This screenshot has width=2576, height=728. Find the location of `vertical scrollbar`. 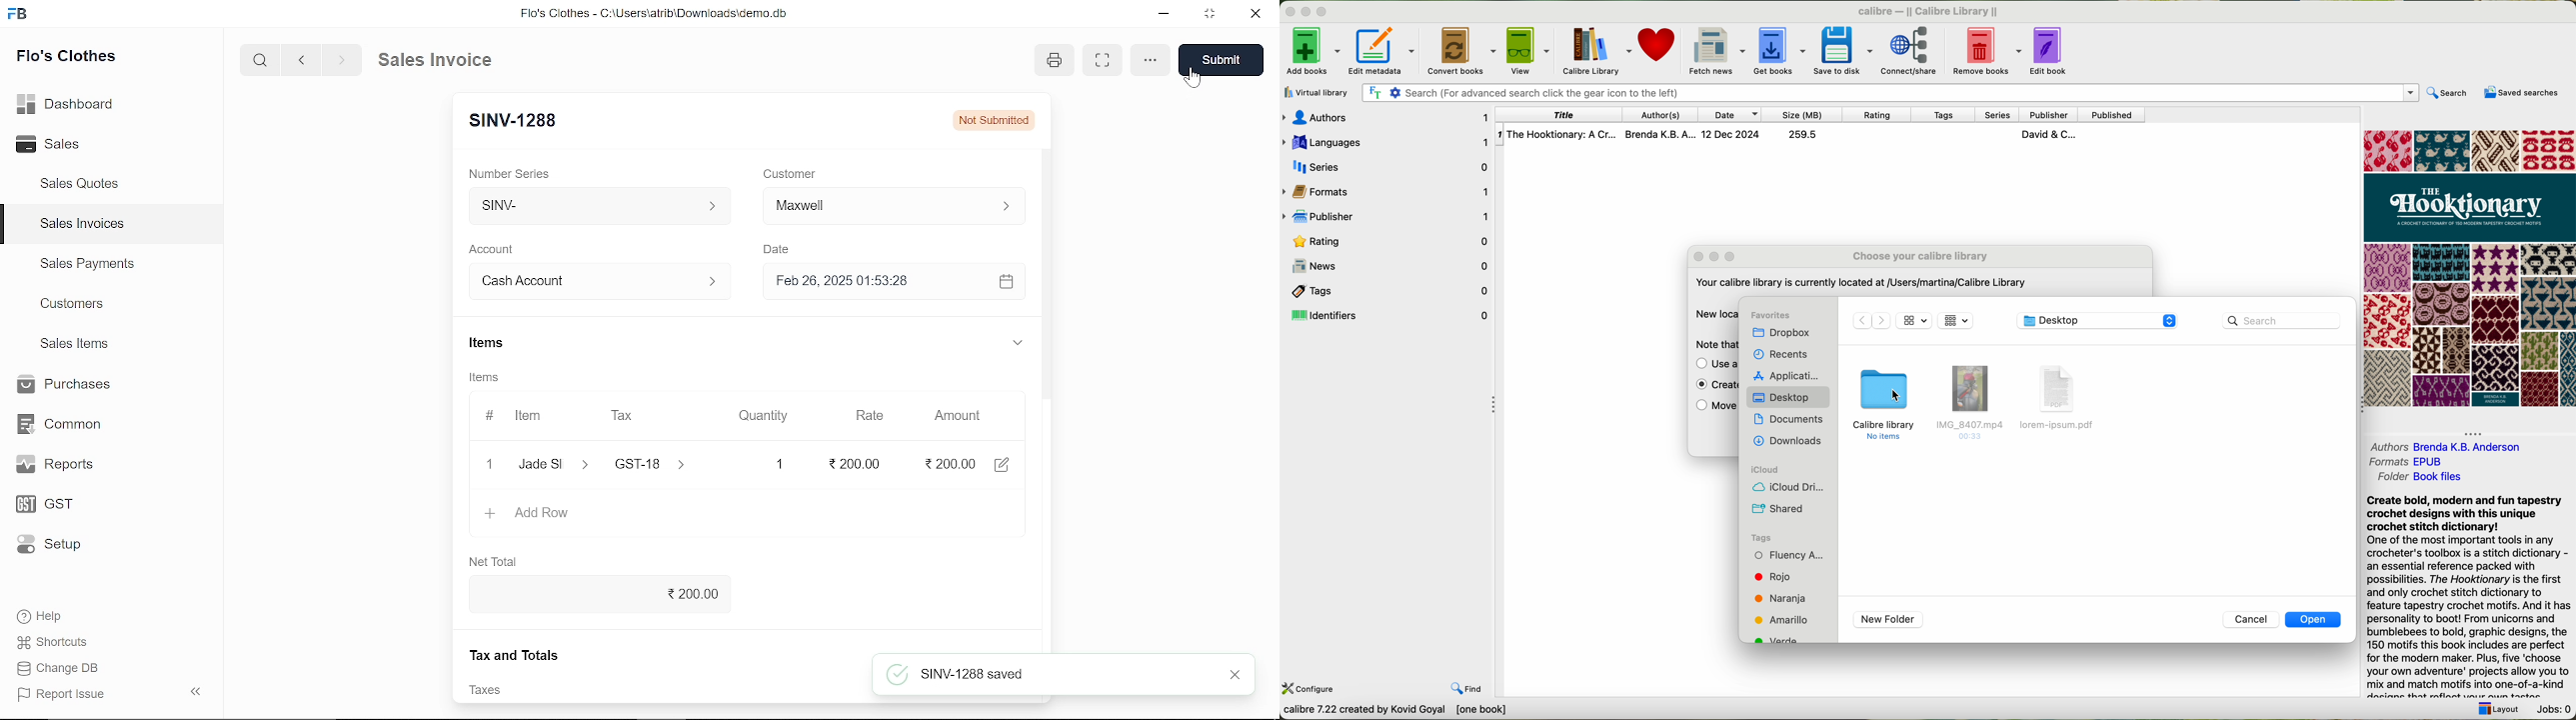

vertical scrollbar is located at coordinates (1048, 329).